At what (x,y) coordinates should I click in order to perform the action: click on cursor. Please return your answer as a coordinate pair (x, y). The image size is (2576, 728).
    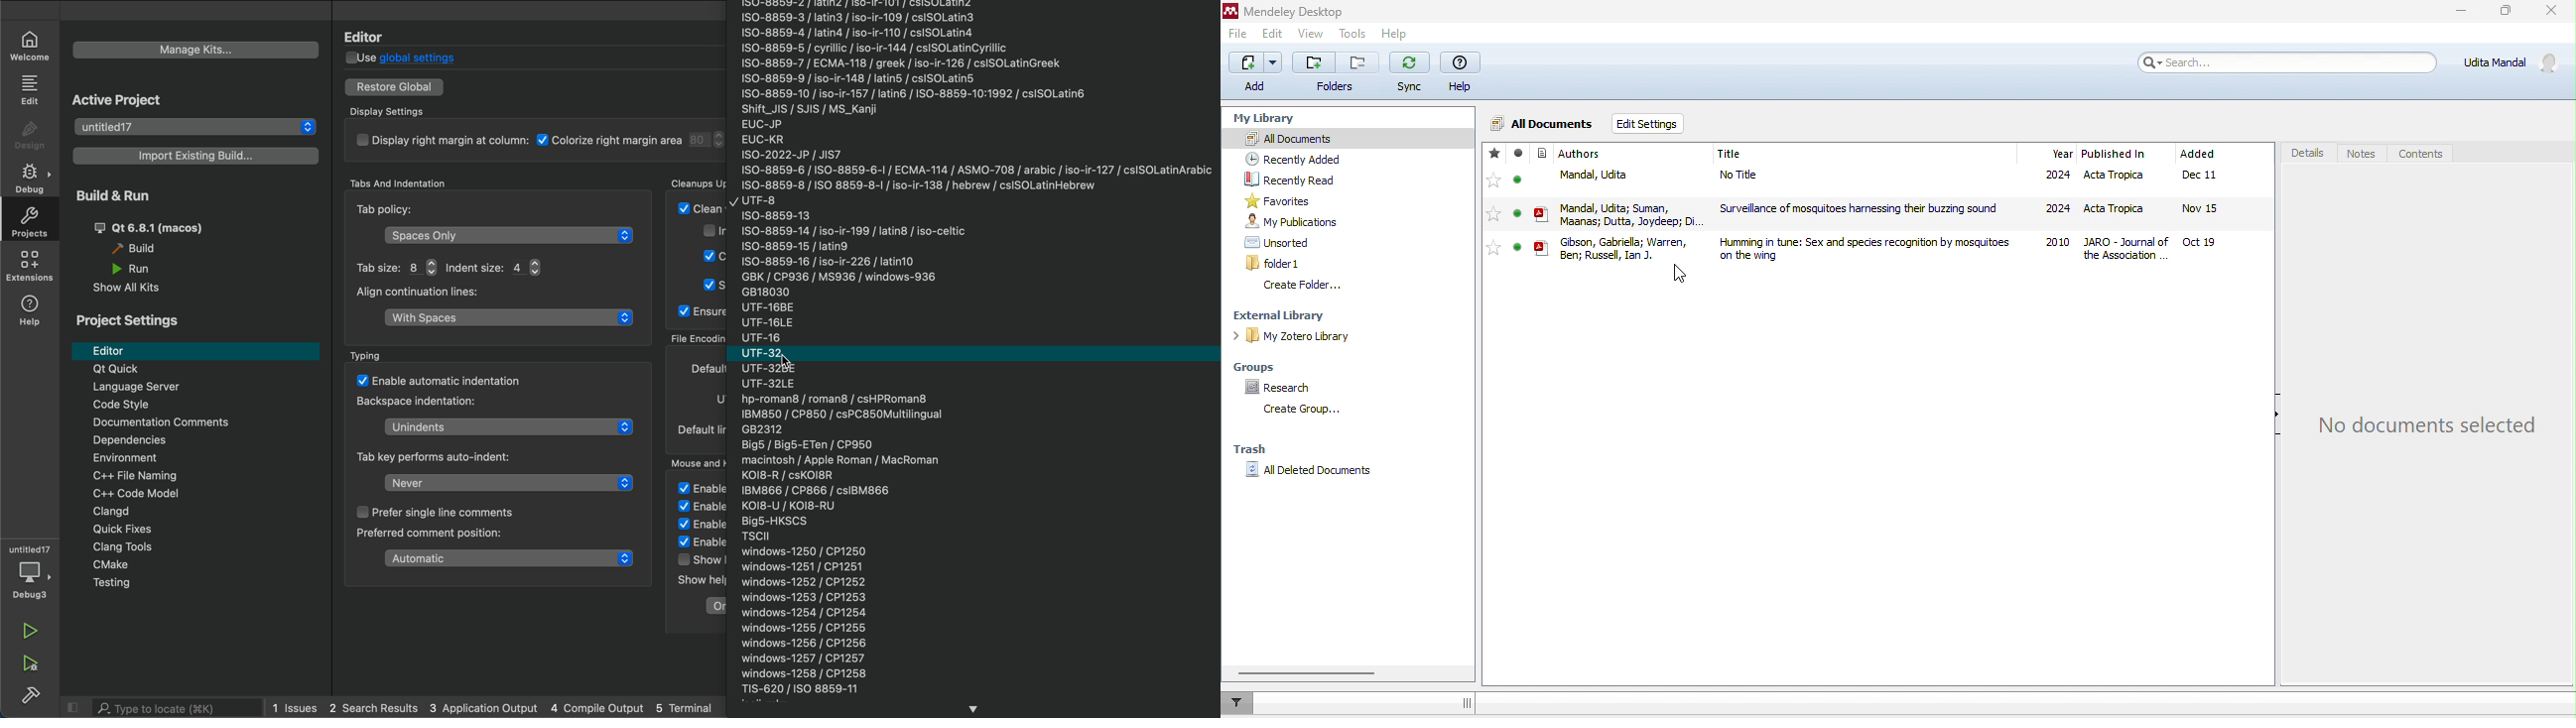
    Looking at the image, I should click on (796, 366).